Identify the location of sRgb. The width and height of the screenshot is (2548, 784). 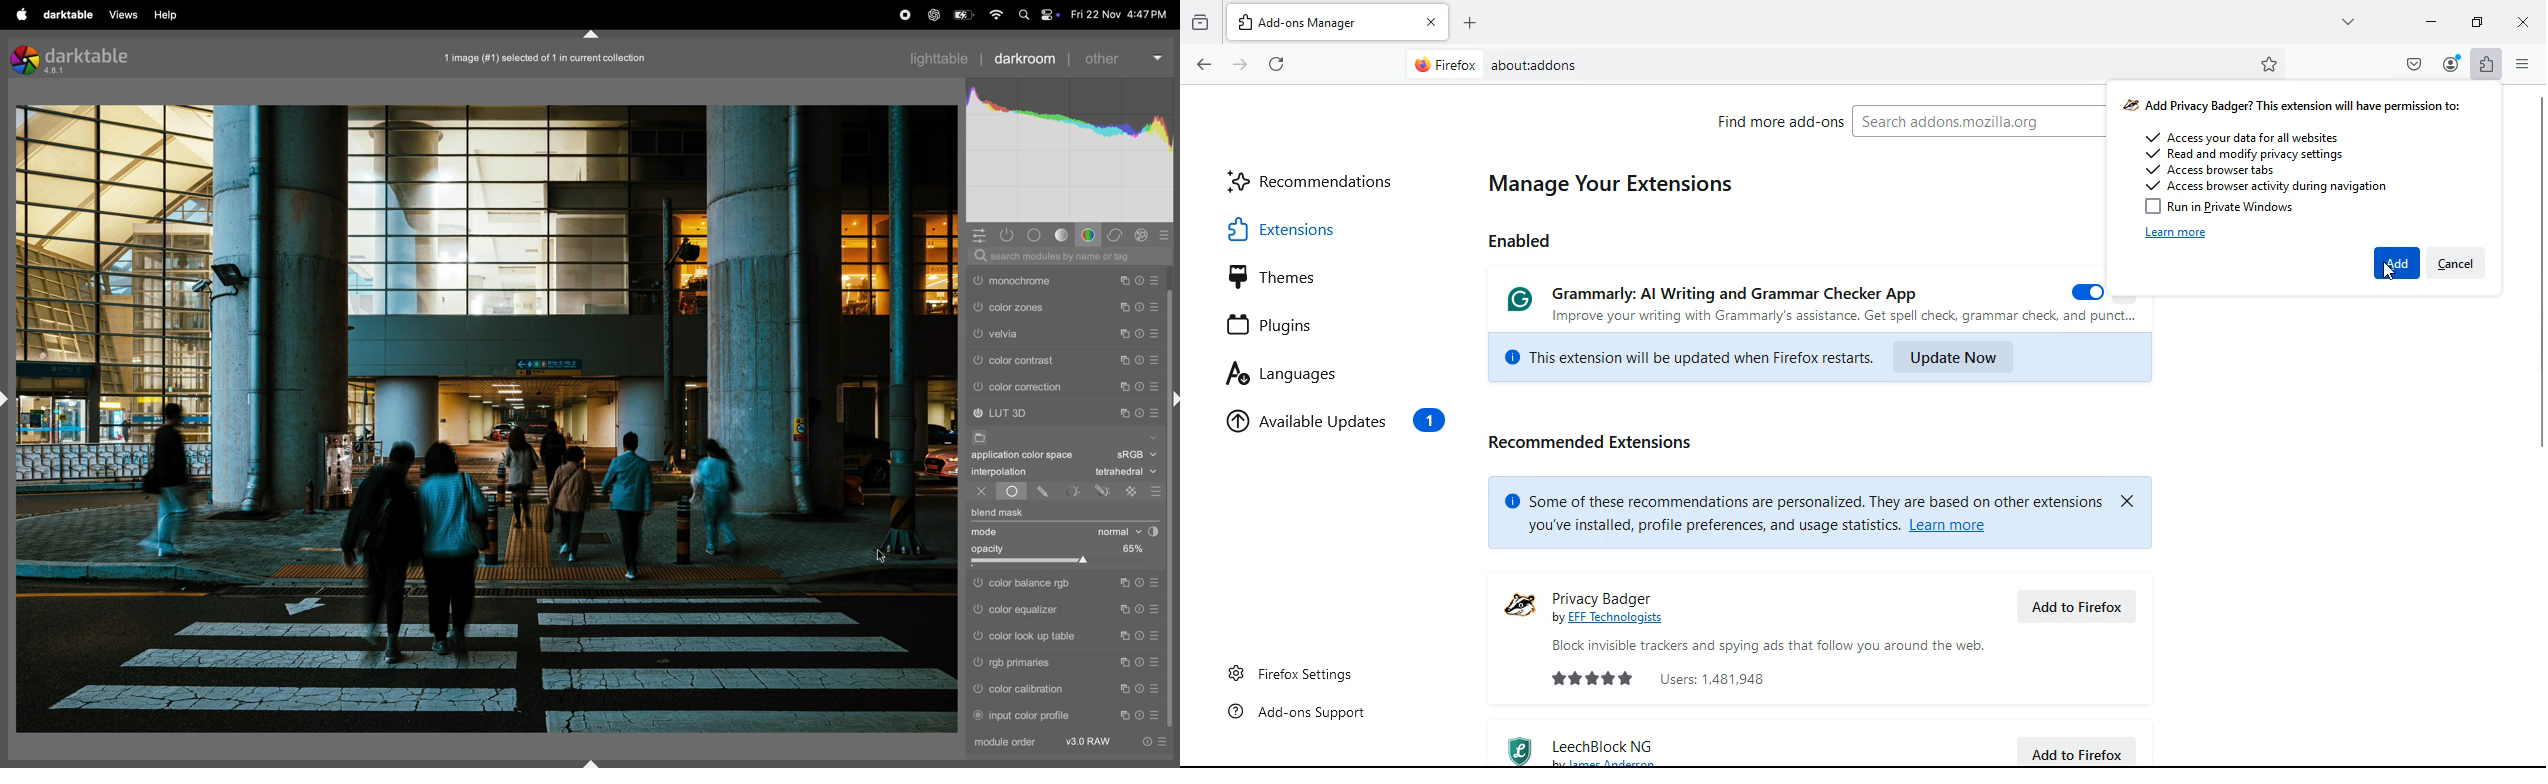
(1138, 454).